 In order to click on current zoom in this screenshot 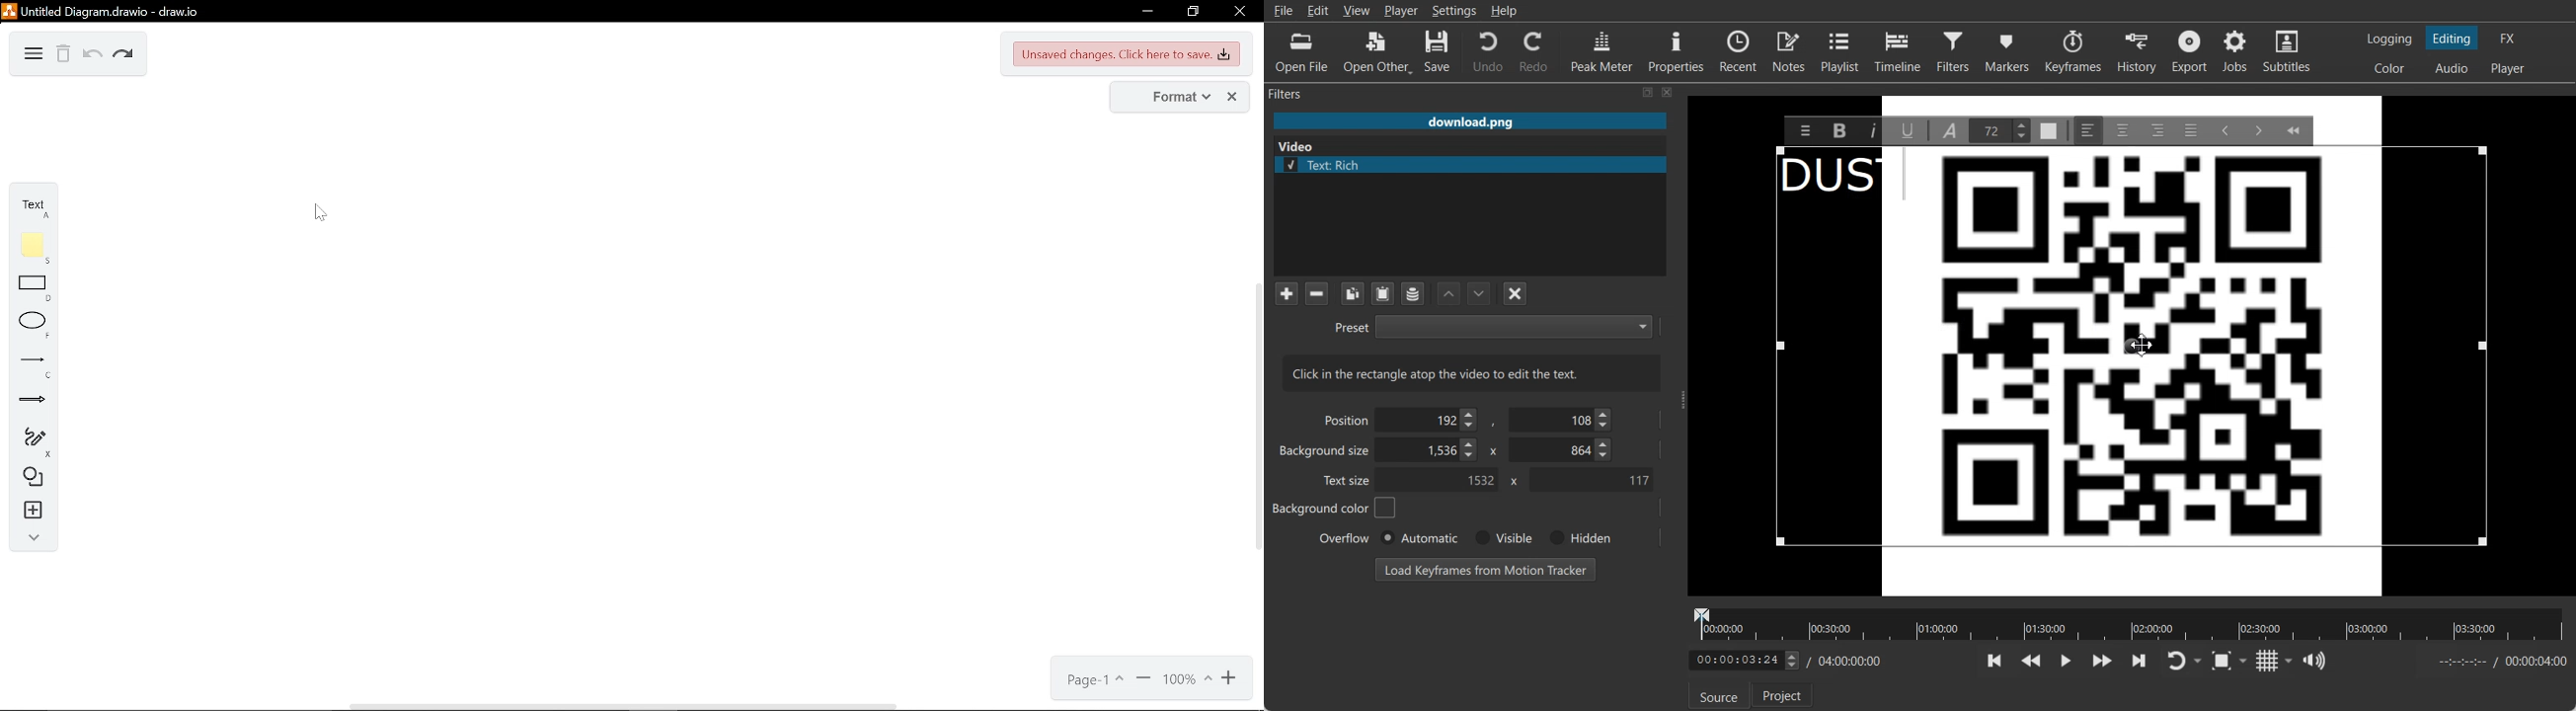, I will do `click(1188, 680)`.